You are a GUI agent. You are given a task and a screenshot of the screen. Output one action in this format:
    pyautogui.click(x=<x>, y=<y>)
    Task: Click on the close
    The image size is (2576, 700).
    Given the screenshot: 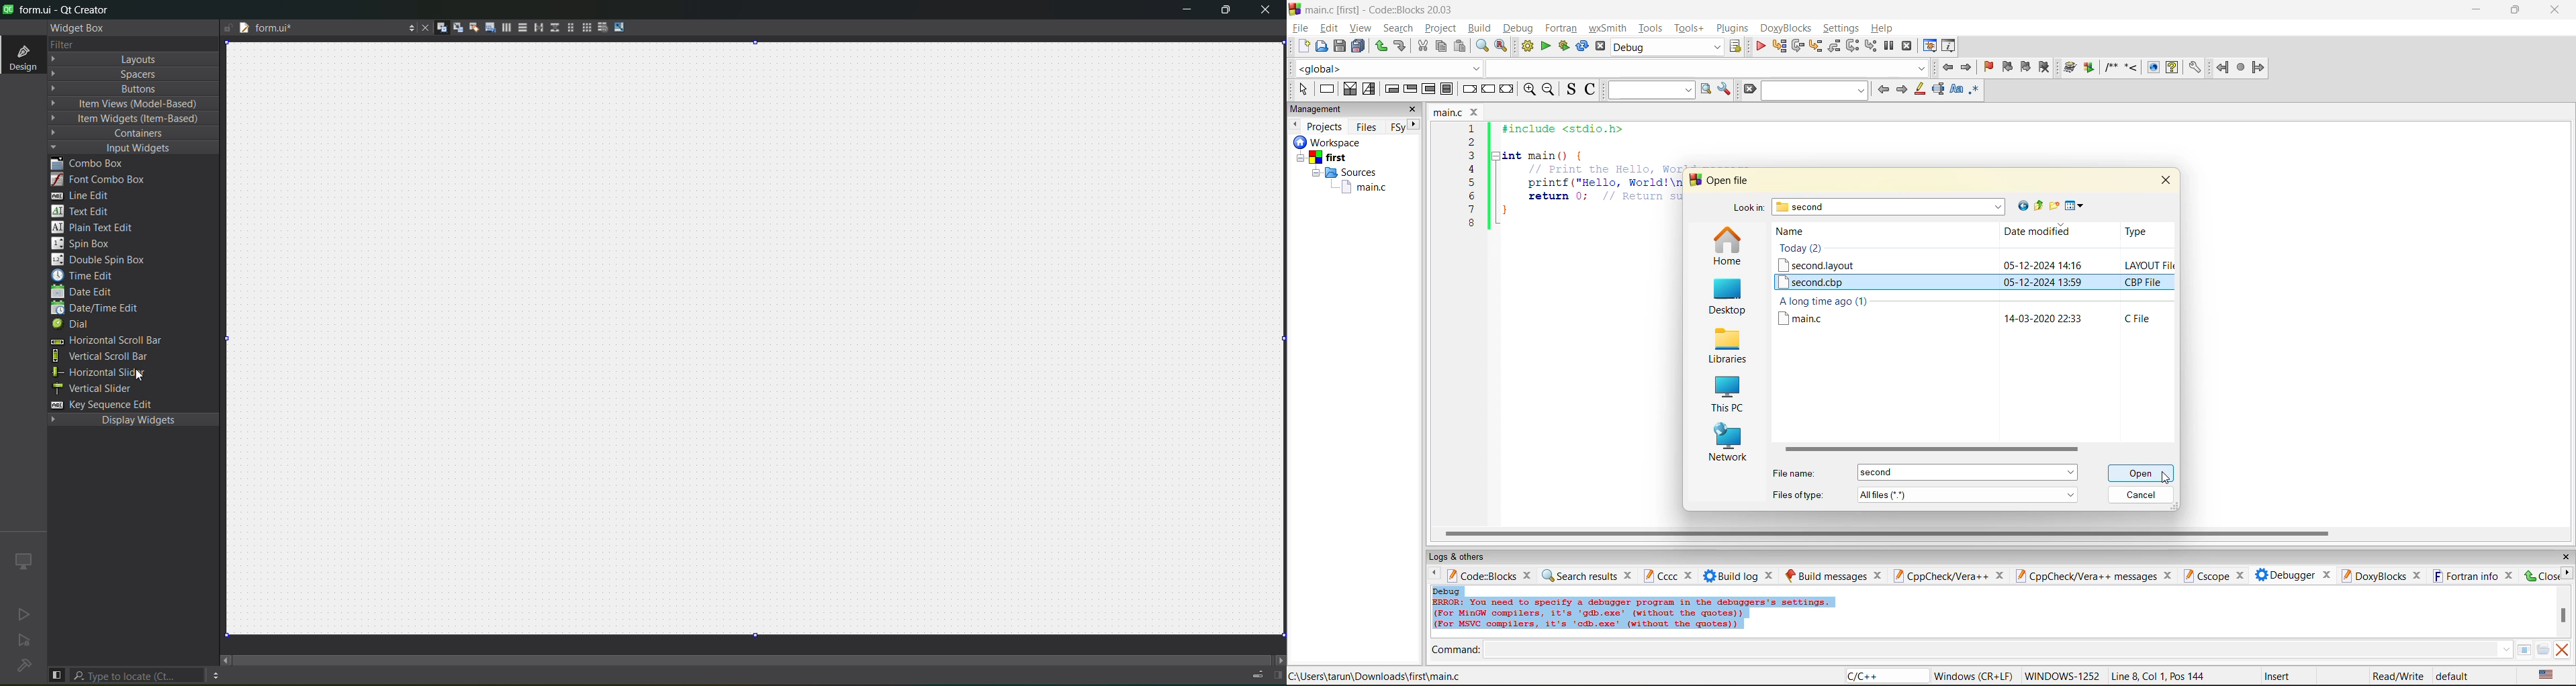 What is the action you would take?
    pyautogui.click(x=1413, y=109)
    